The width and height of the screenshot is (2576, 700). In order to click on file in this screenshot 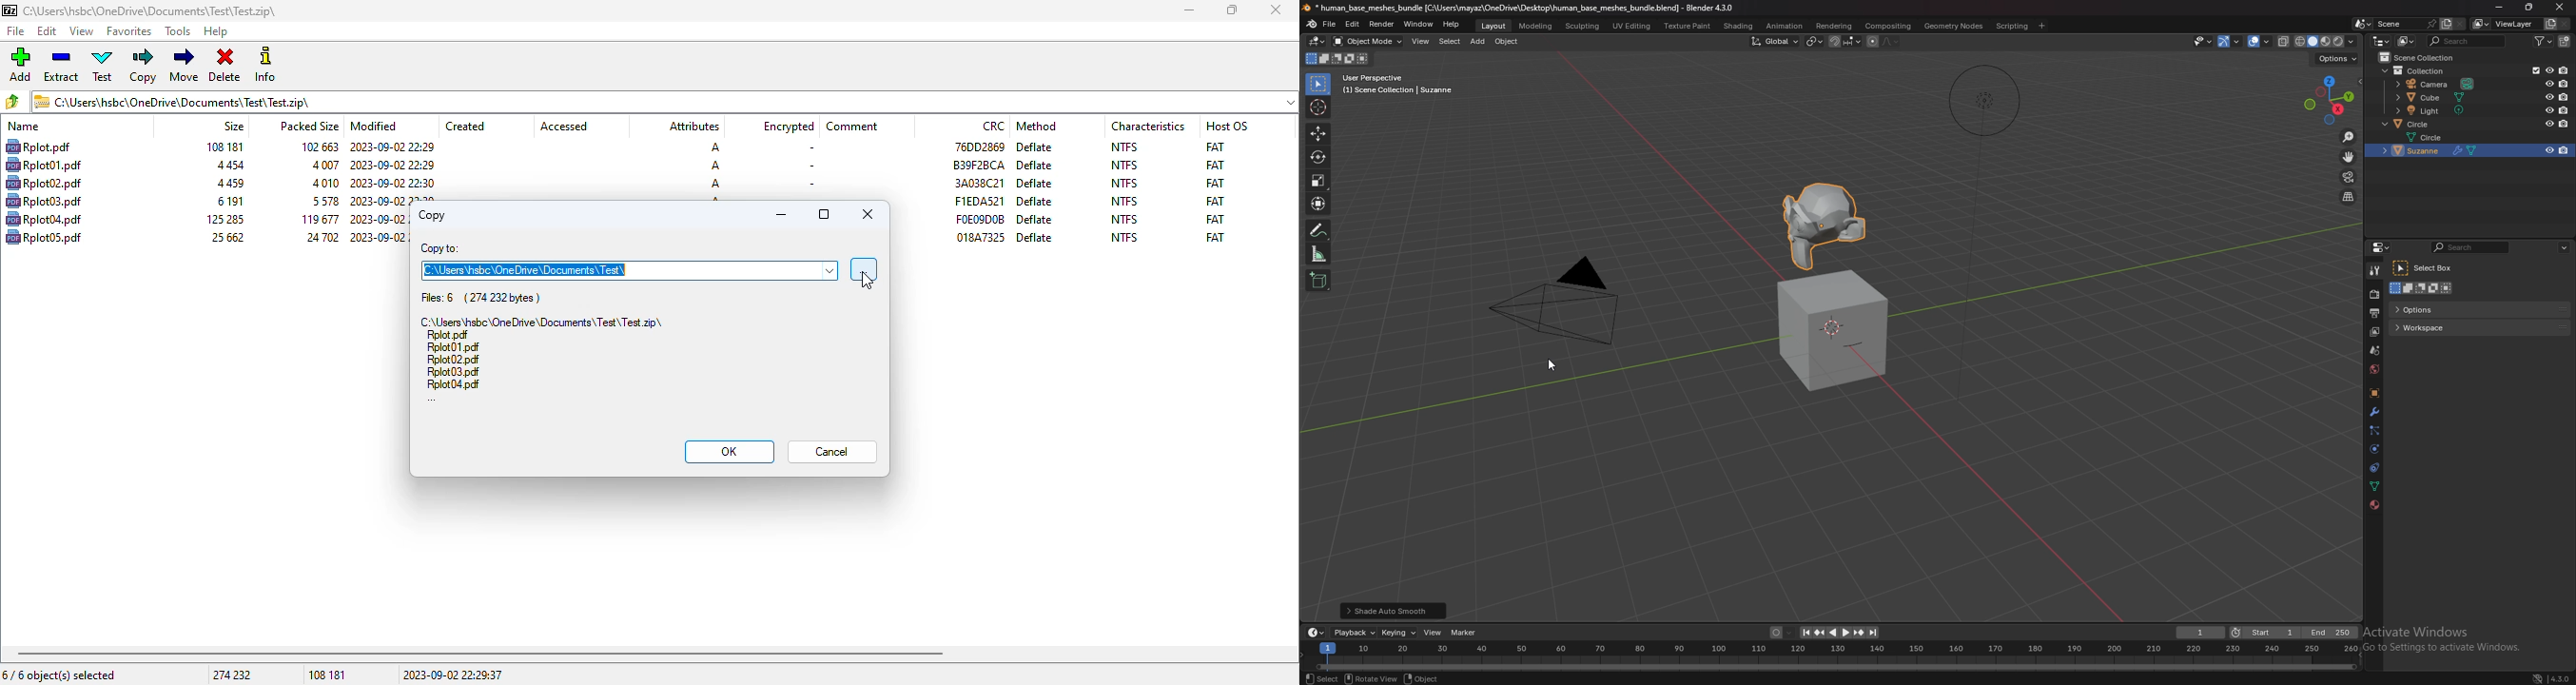, I will do `click(453, 348)`.